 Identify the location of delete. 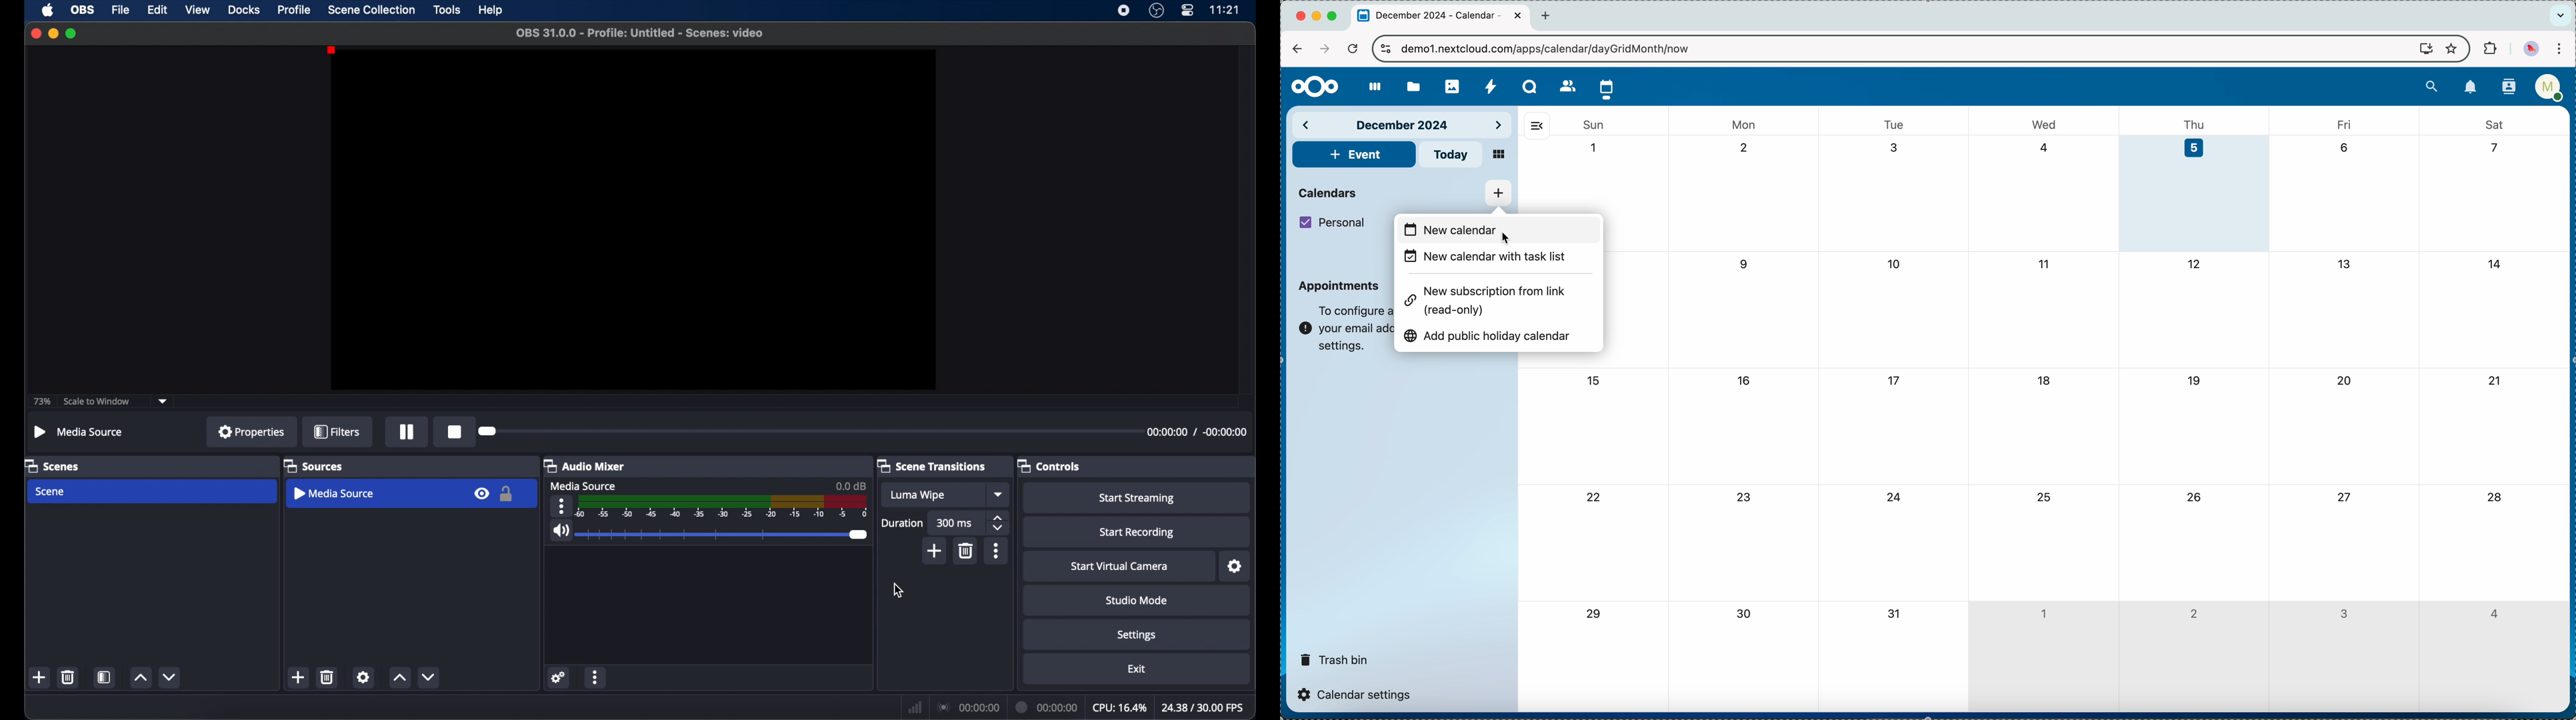
(328, 677).